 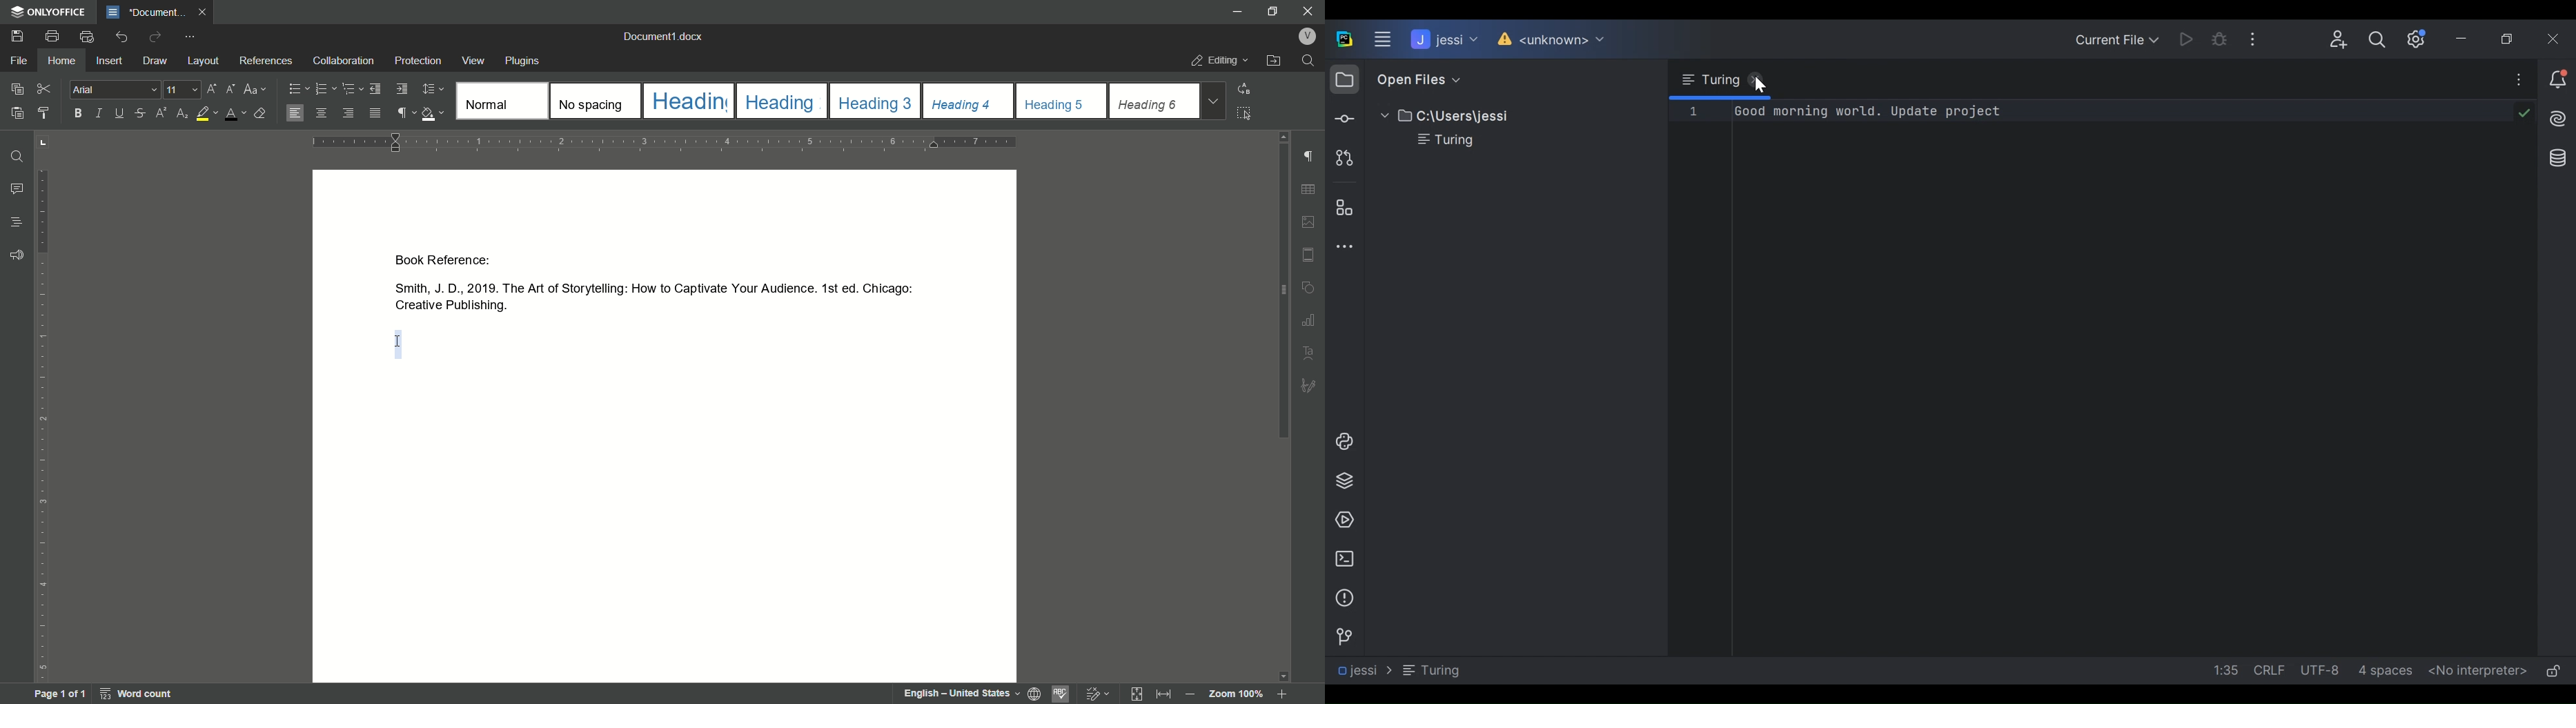 What do you see at coordinates (17, 88) in the screenshot?
I see `paste special` at bounding box center [17, 88].